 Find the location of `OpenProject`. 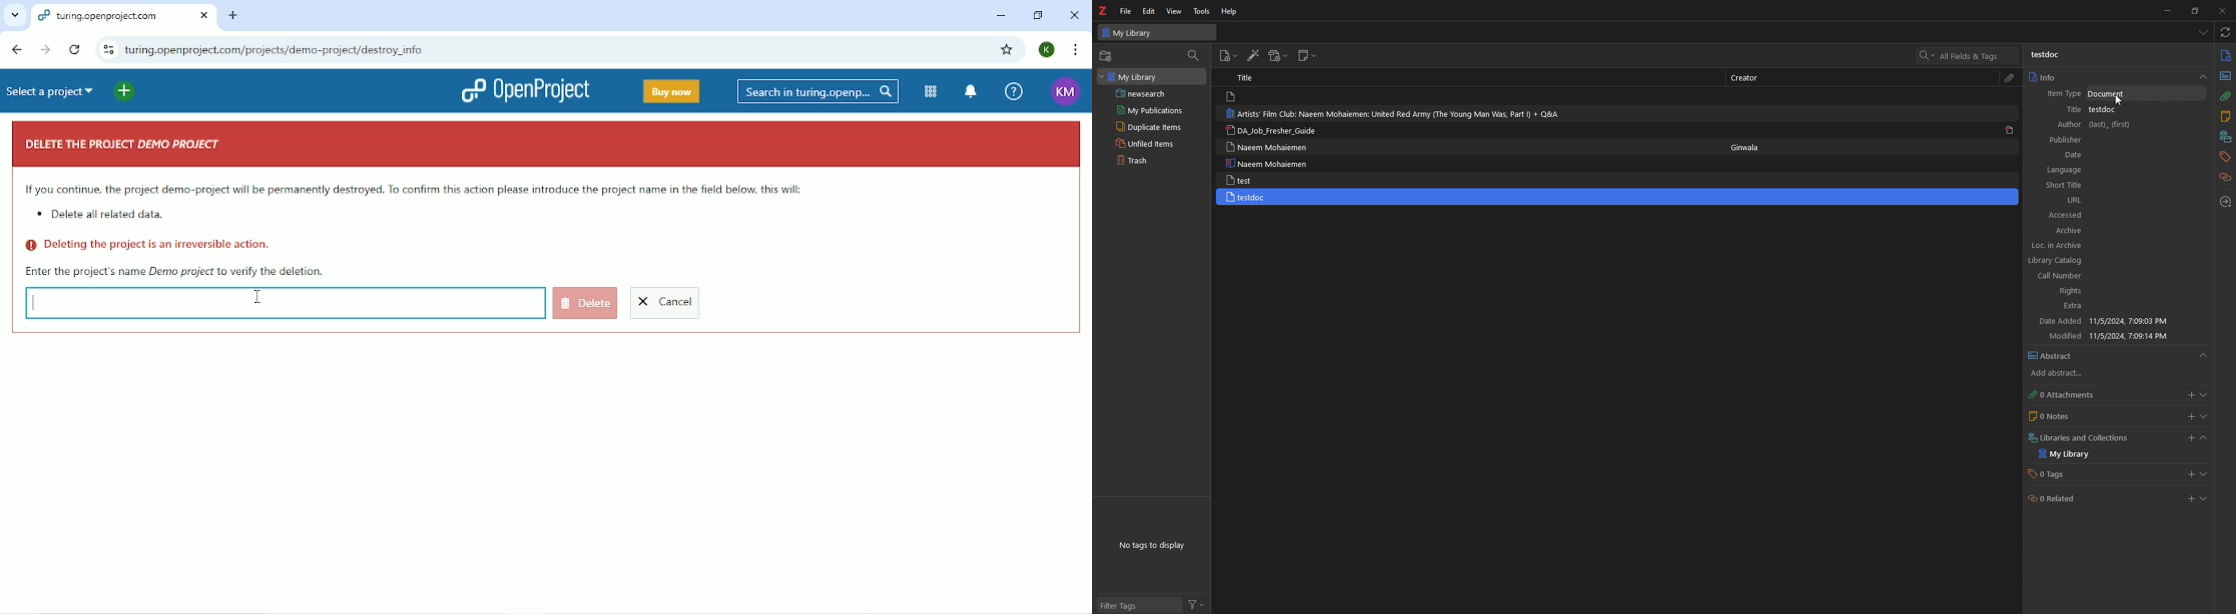

OpenProject is located at coordinates (525, 90).